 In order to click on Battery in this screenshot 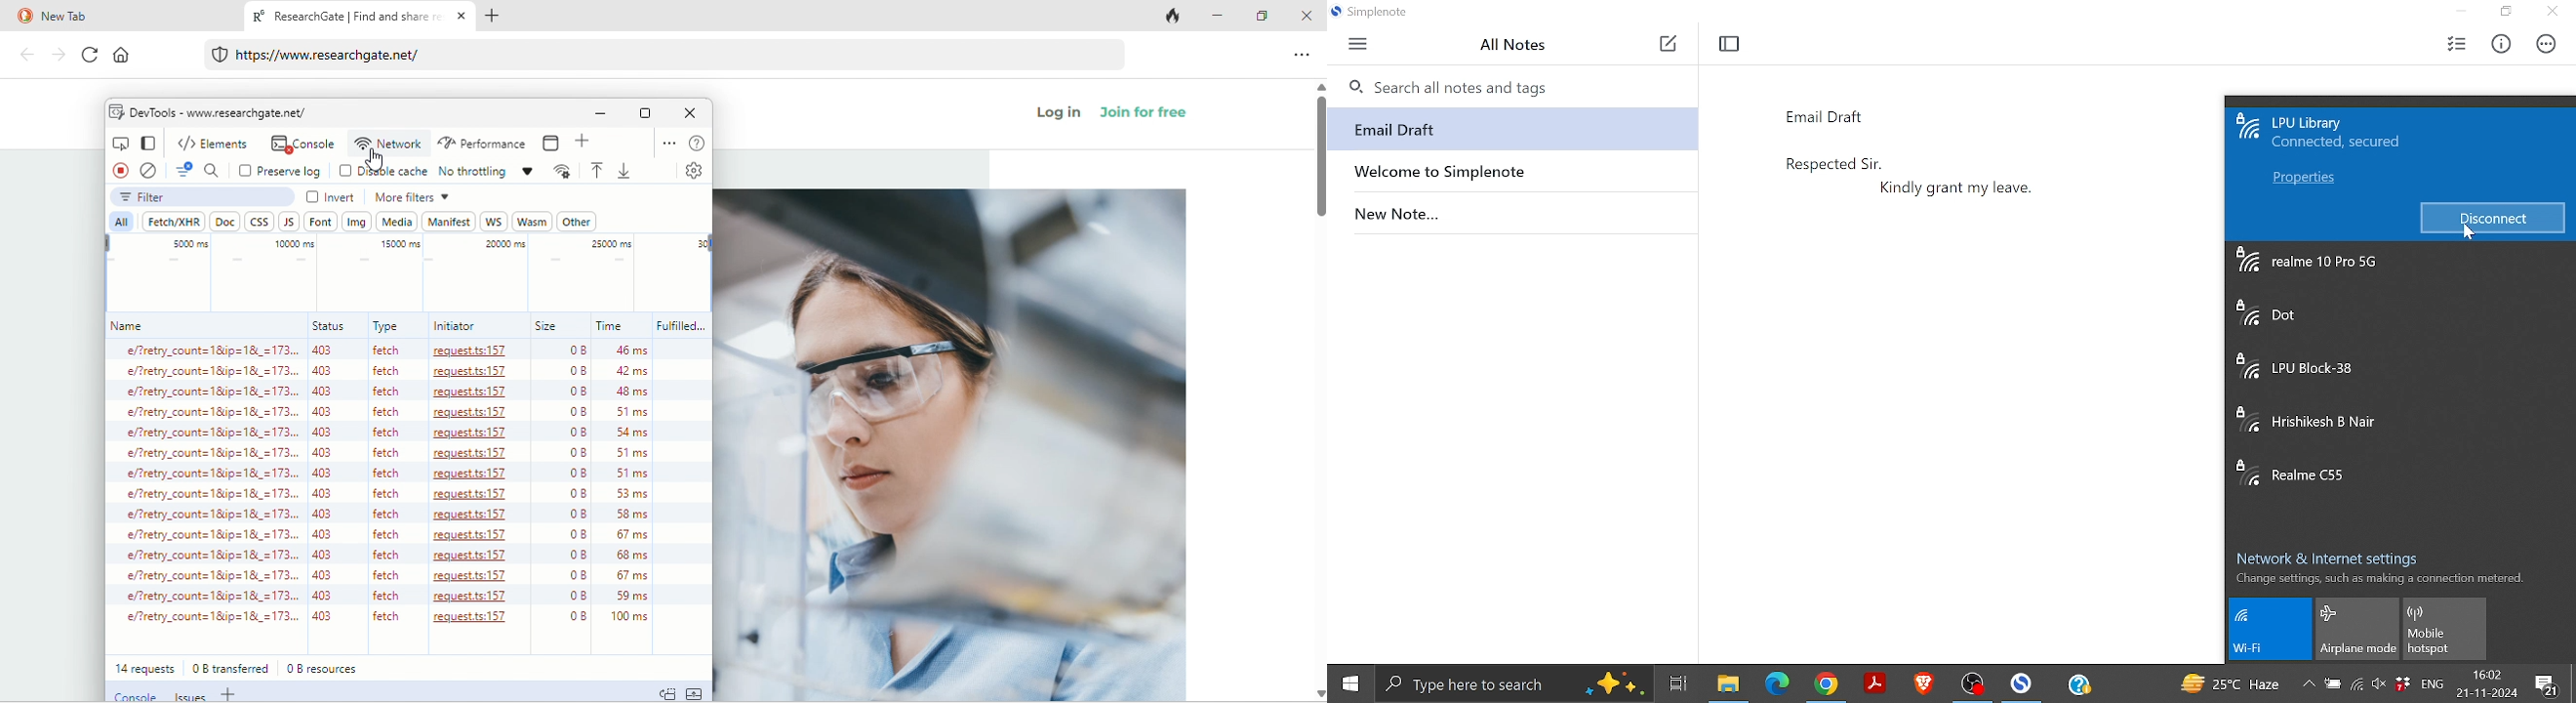, I will do `click(2334, 686)`.